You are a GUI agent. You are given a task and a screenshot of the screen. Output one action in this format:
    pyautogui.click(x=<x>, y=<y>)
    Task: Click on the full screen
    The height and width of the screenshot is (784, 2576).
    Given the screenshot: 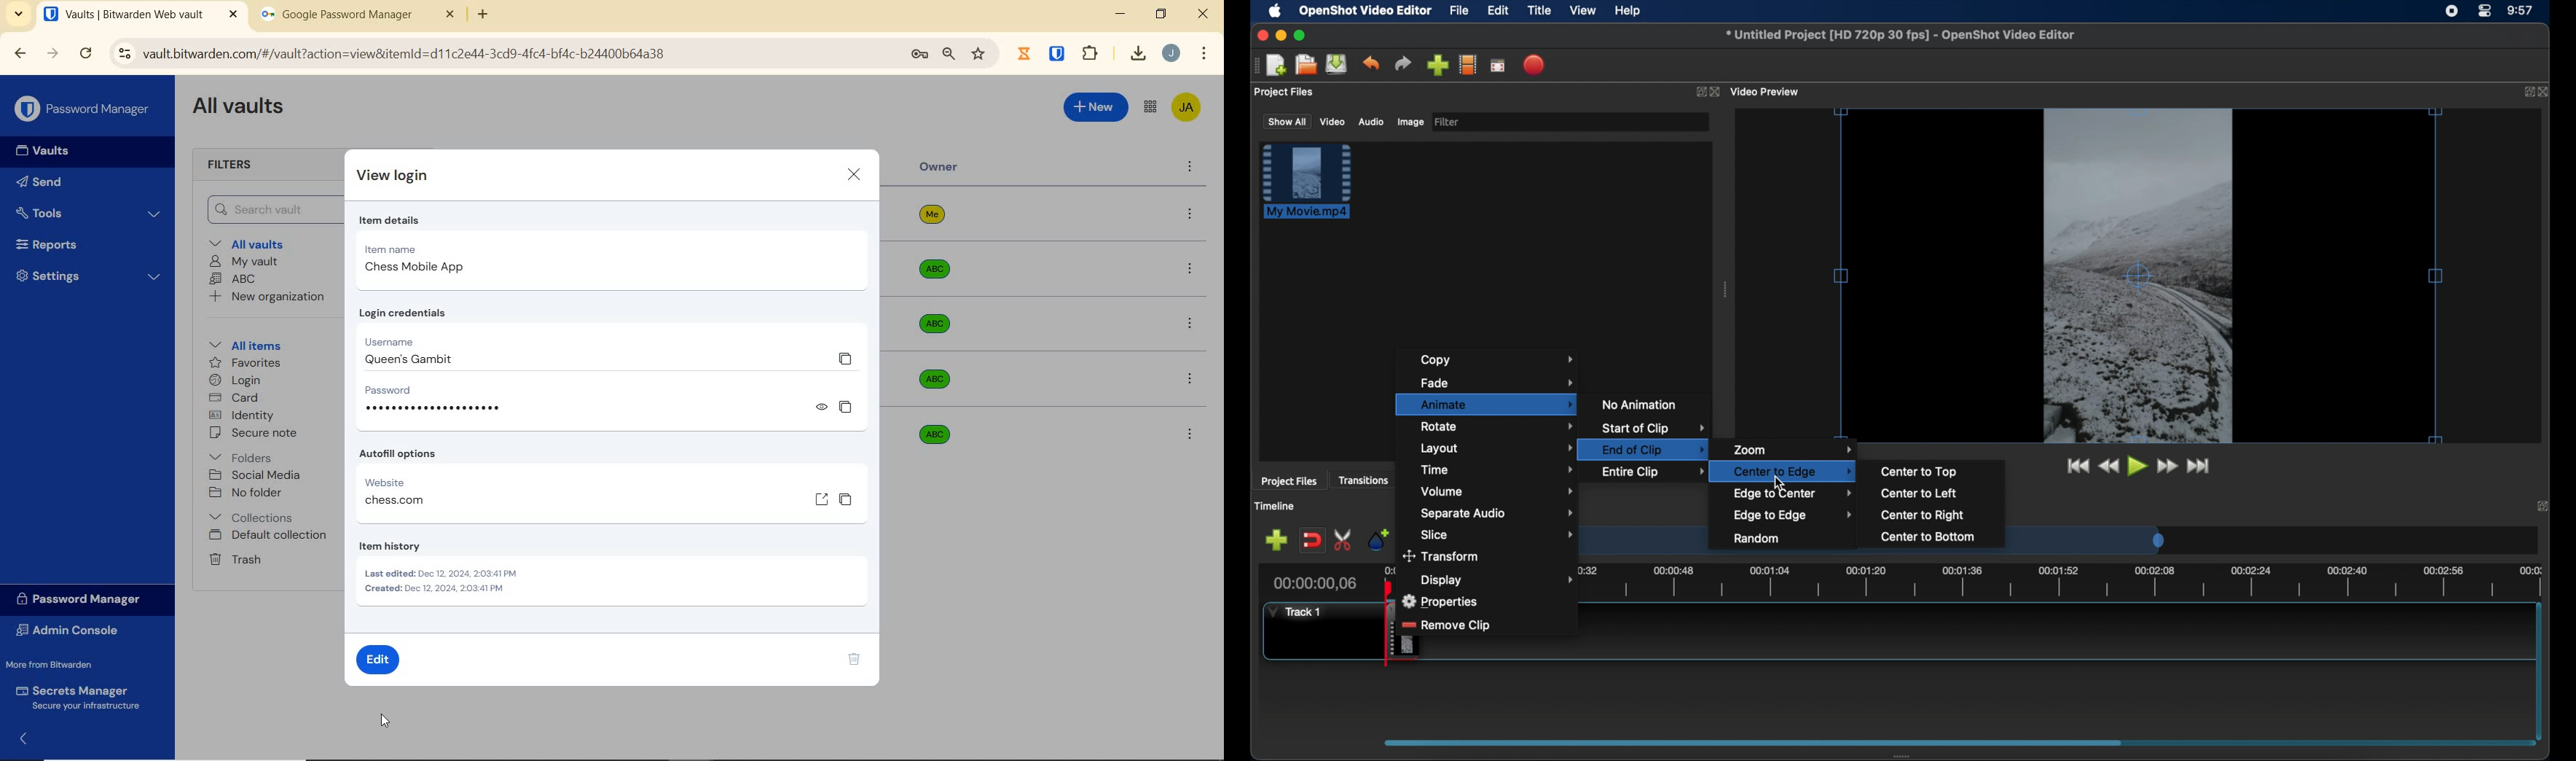 What is the action you would take?
    pyautogui.click(x=1499, y=65)
    